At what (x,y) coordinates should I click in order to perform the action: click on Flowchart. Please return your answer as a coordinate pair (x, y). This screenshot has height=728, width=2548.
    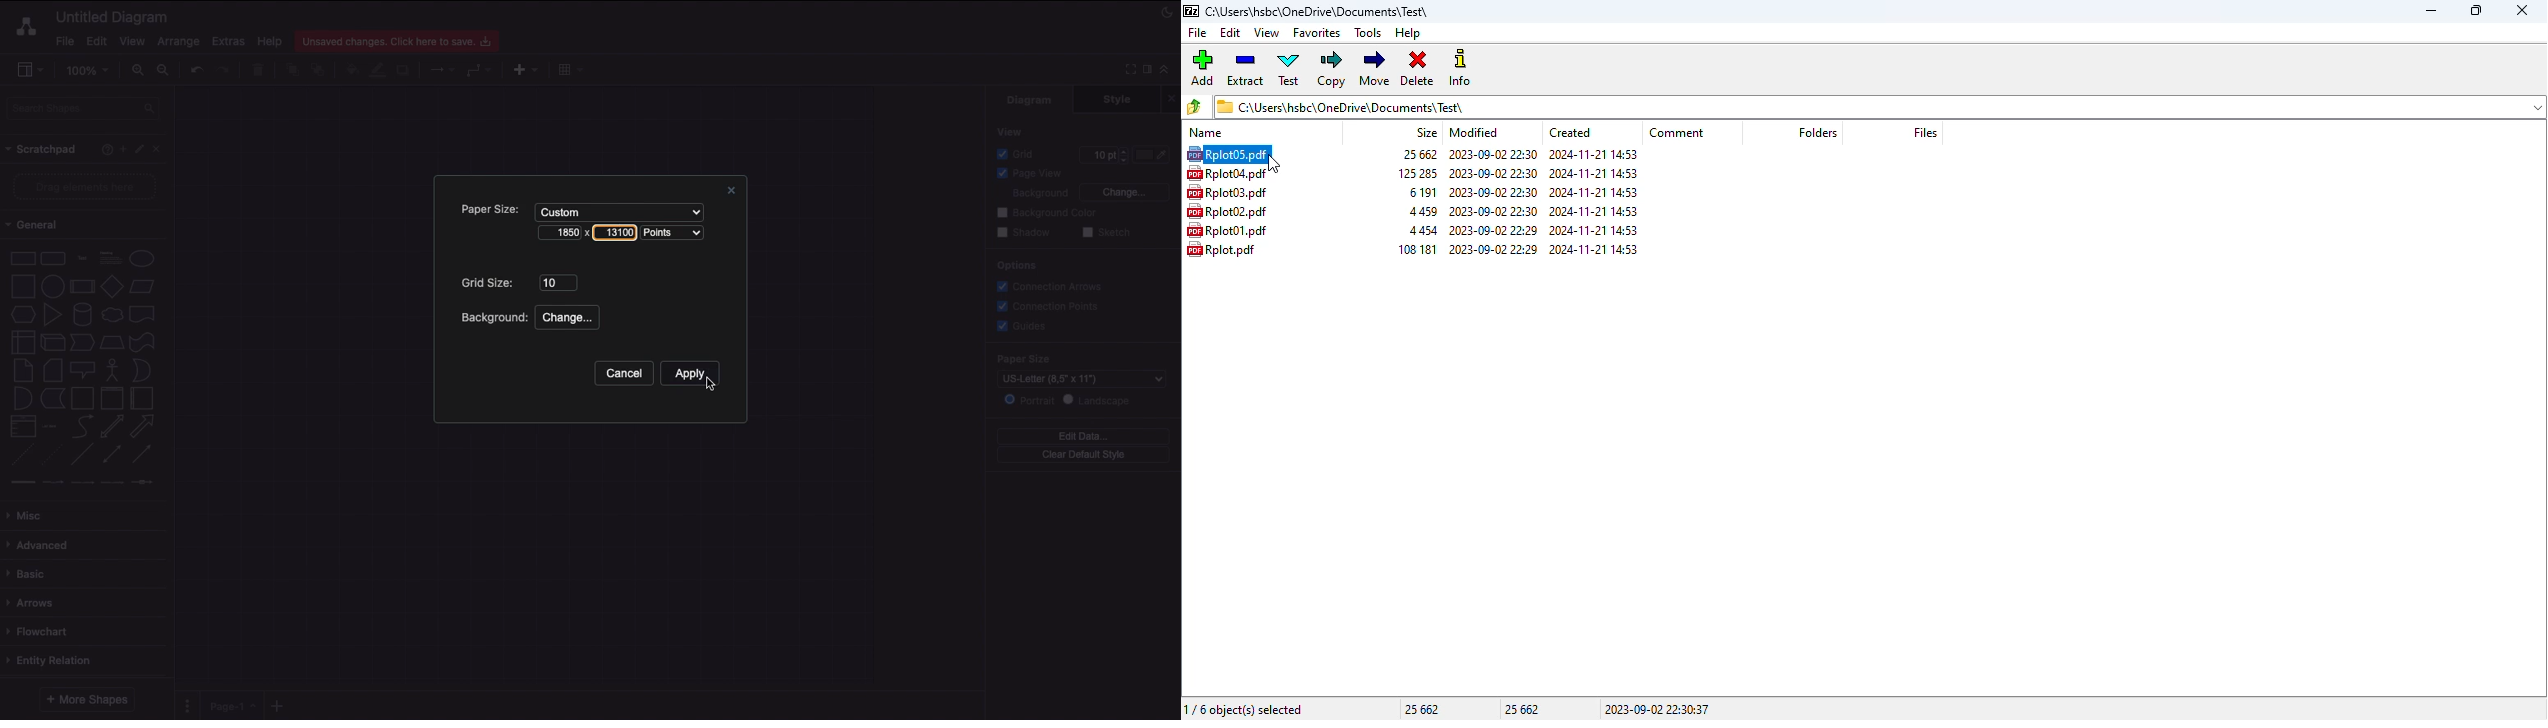
    Looking at the image, I should click on (40, 631).